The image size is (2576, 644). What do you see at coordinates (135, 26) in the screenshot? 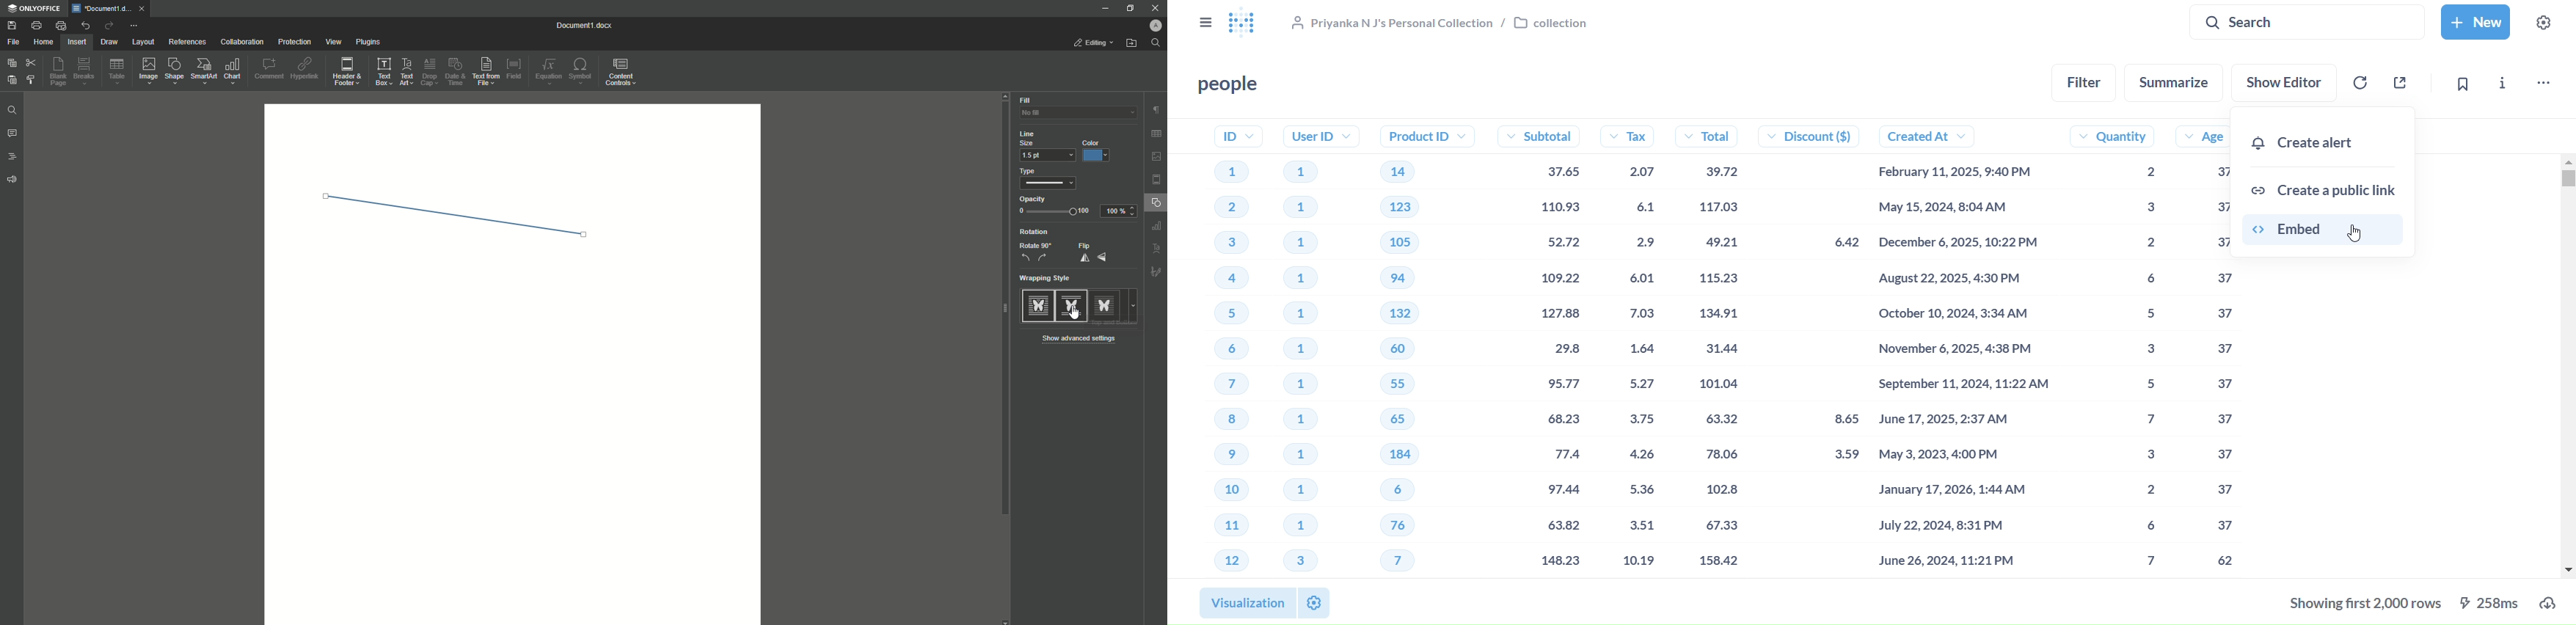
I see `More Options` at bounding box center [135, 26].